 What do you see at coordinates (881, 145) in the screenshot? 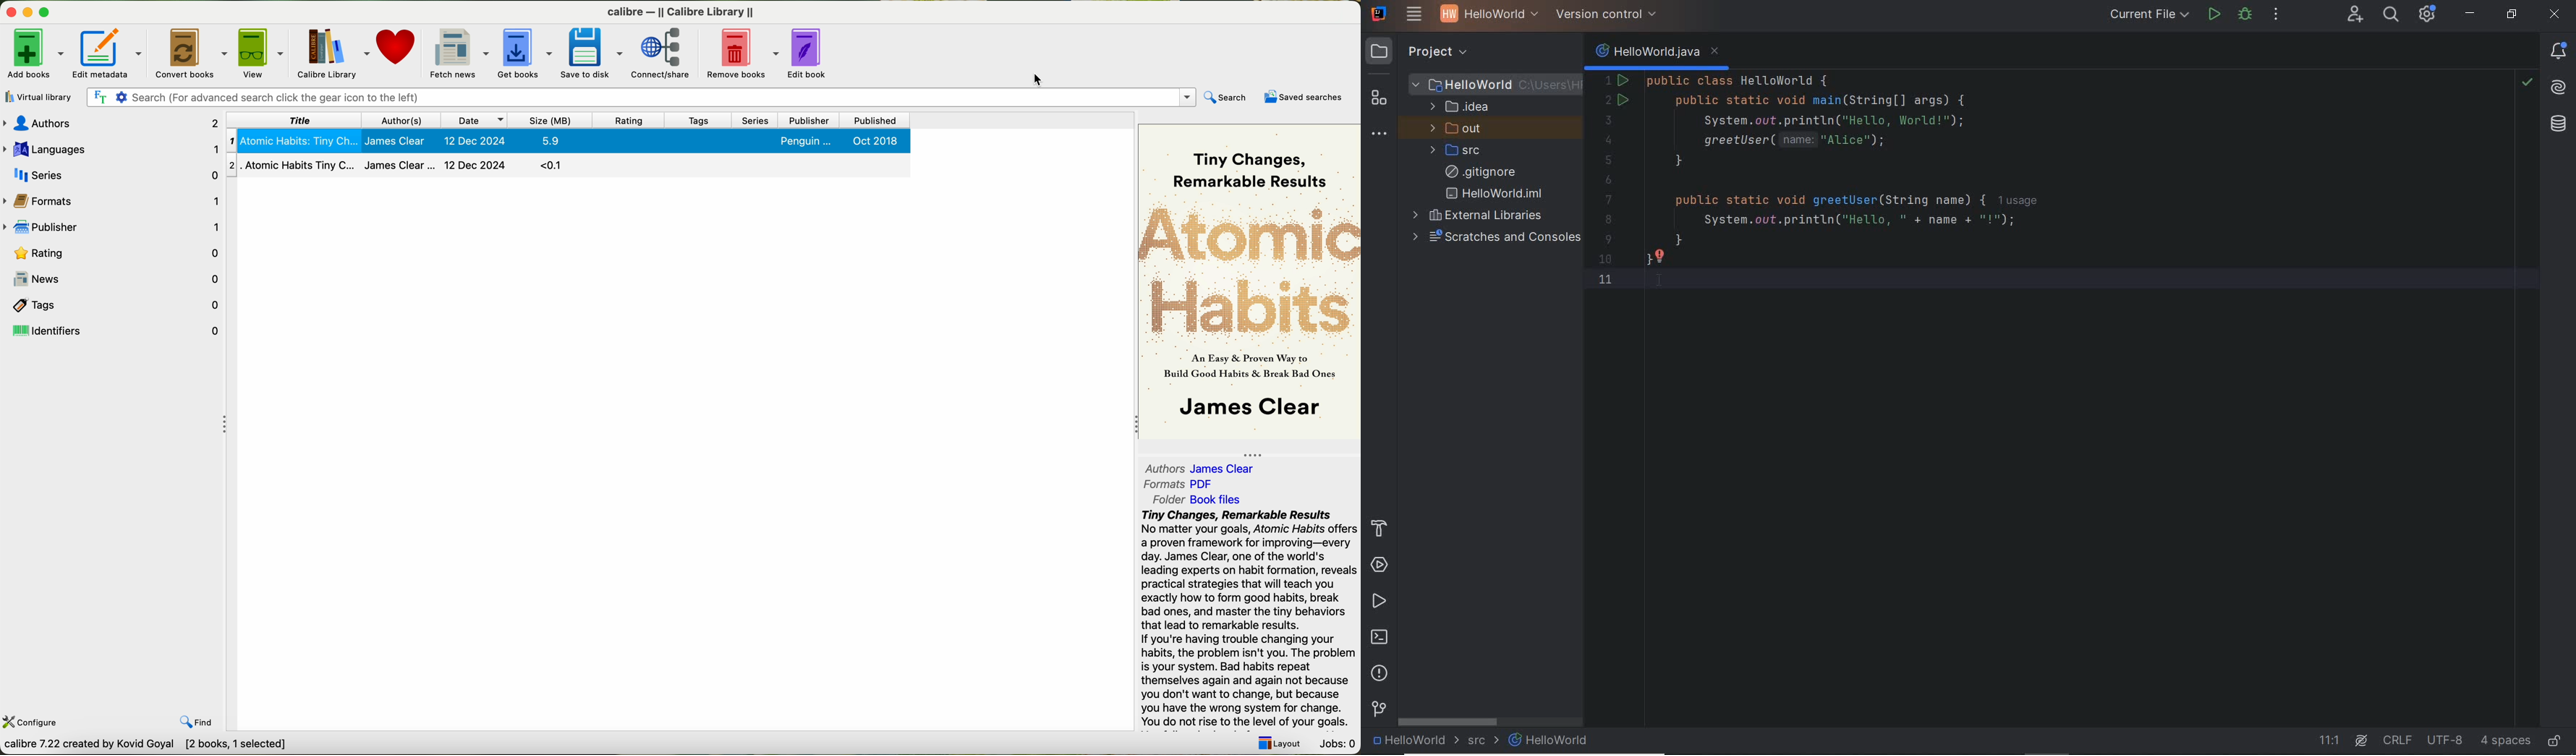
I see `Oct 2018` at bounding box center [881, 145].